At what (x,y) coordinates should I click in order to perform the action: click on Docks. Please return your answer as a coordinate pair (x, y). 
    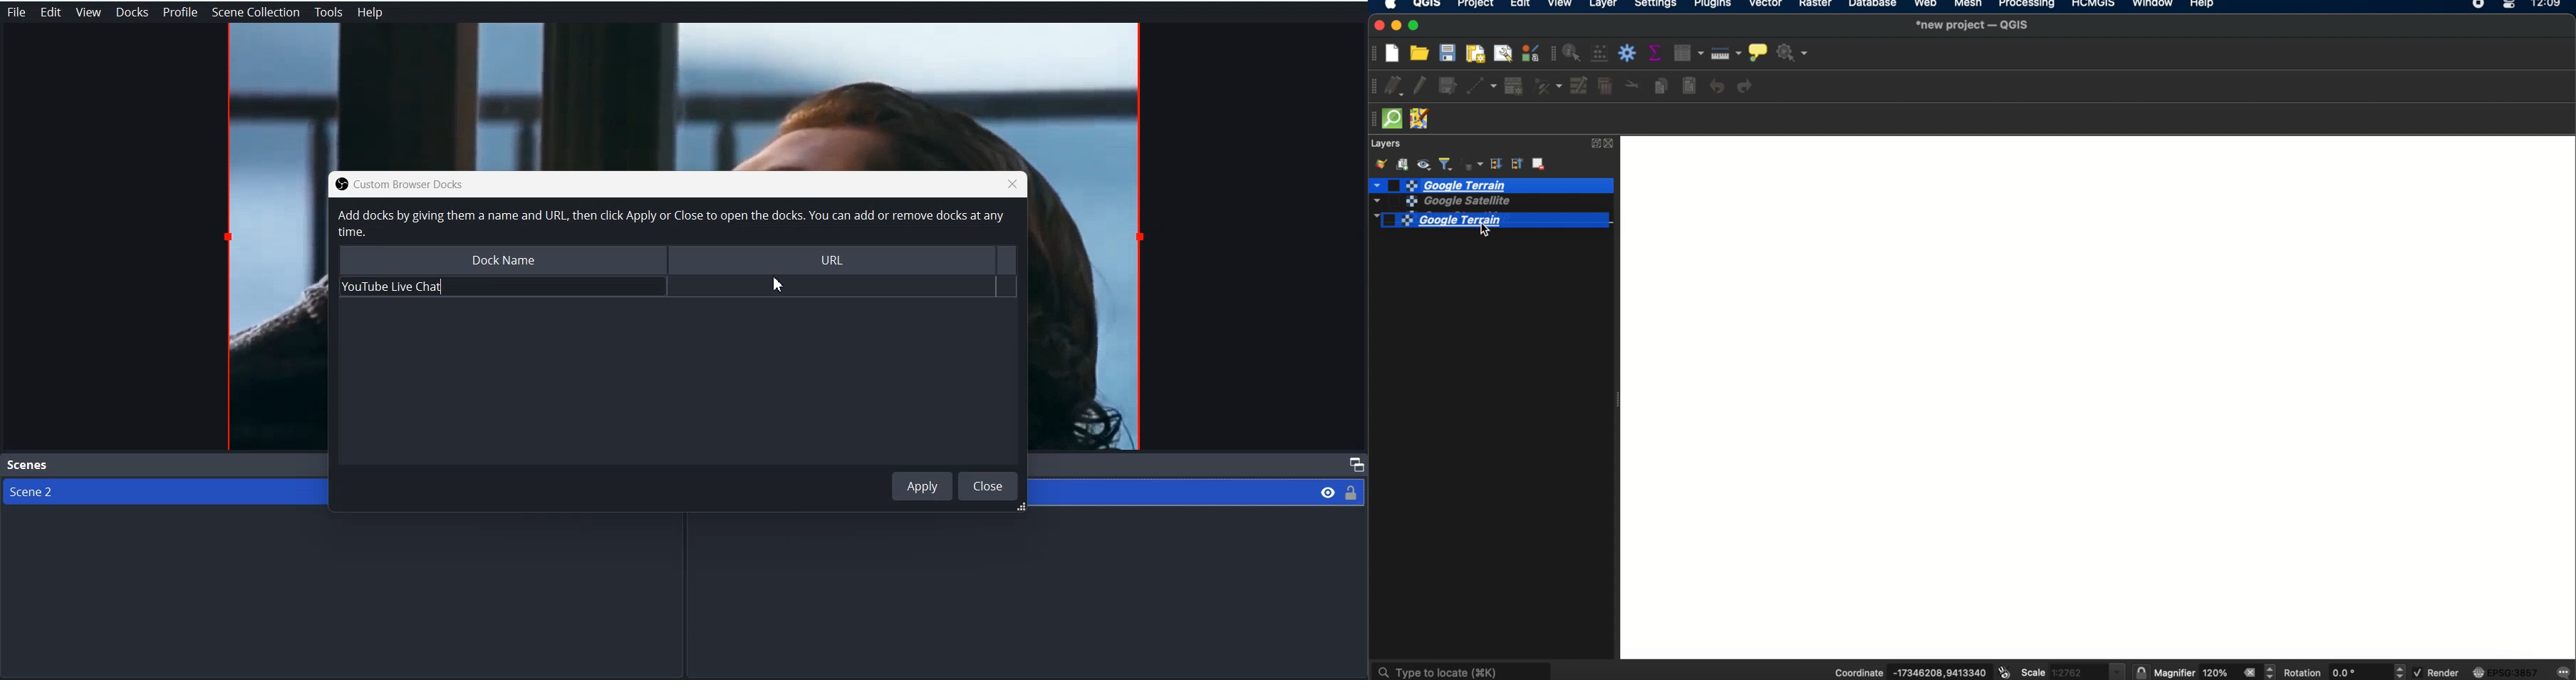
    Looking at the image, I should click on (132, 12).